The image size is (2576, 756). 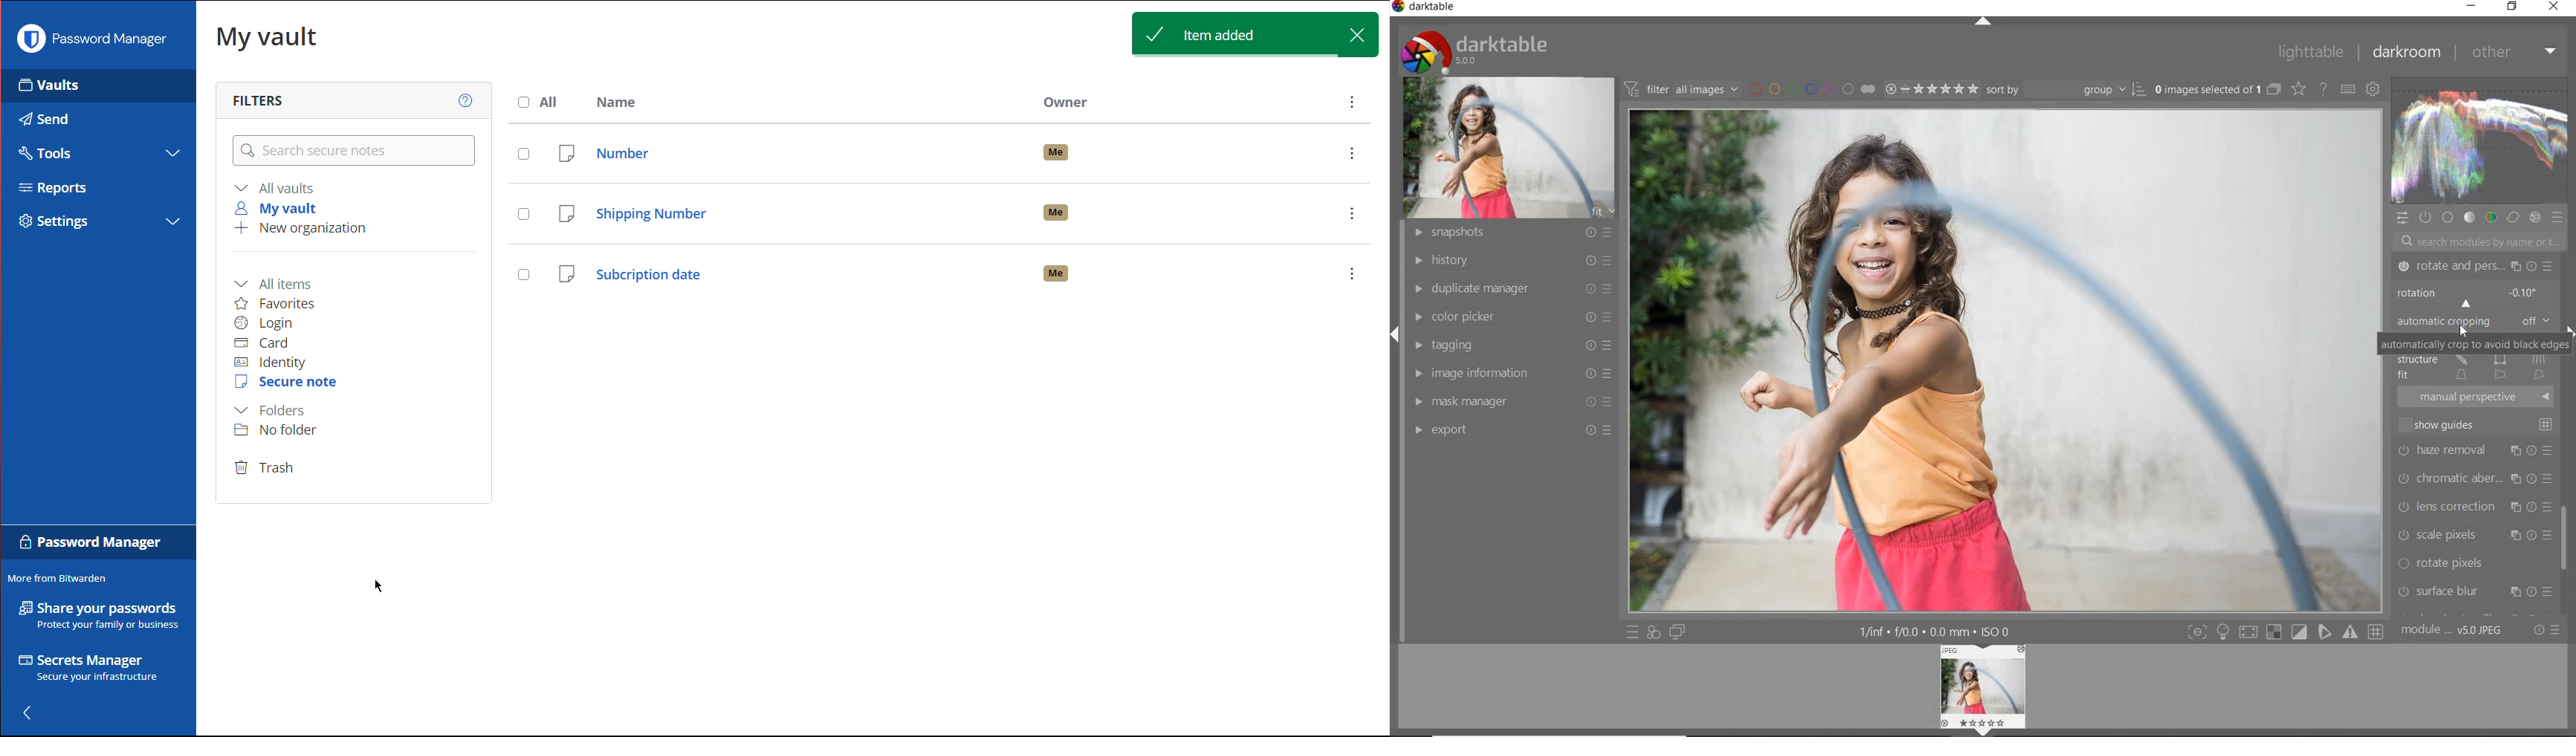 What do you see at coordinates (2479, 424) in the screenshot?
I see `SHOW GUIDES` at bounding box center [2479, 424].